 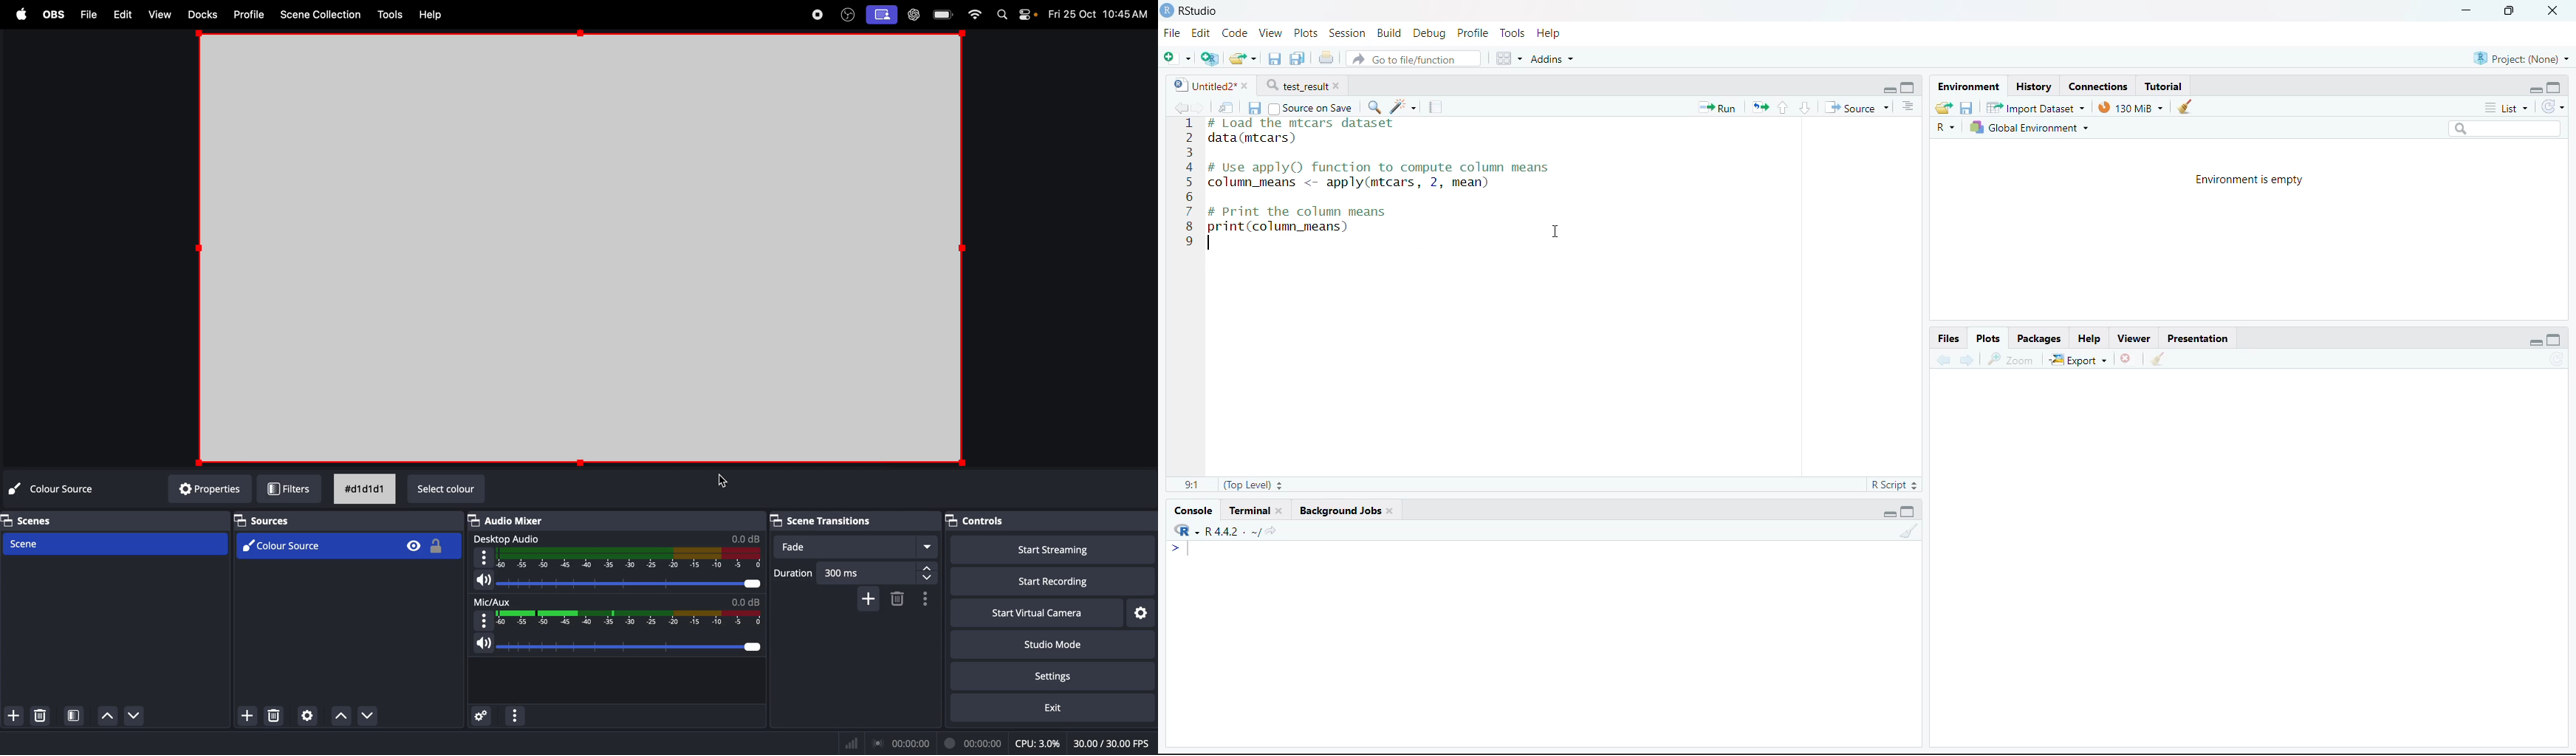 What do you see at coordinates (246, 717) in the screenshot?
I see `add source` at bounding box center [246, 717].